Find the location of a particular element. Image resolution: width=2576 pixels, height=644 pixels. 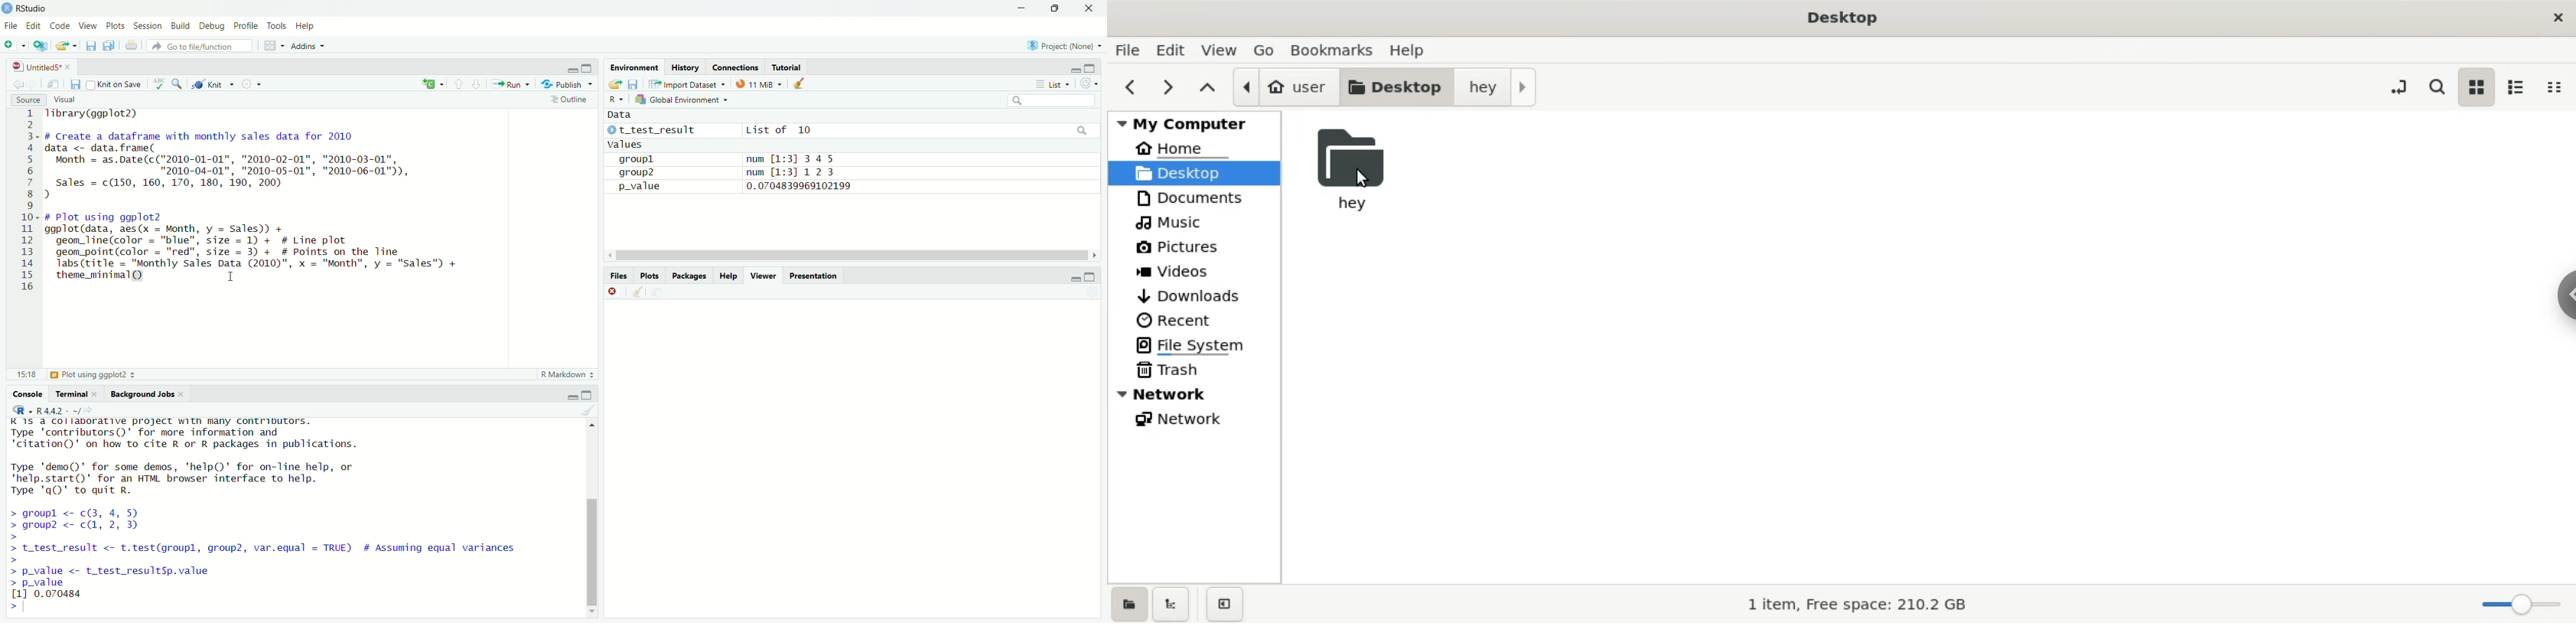

Import Dataset is located at coordinates (684, 85).